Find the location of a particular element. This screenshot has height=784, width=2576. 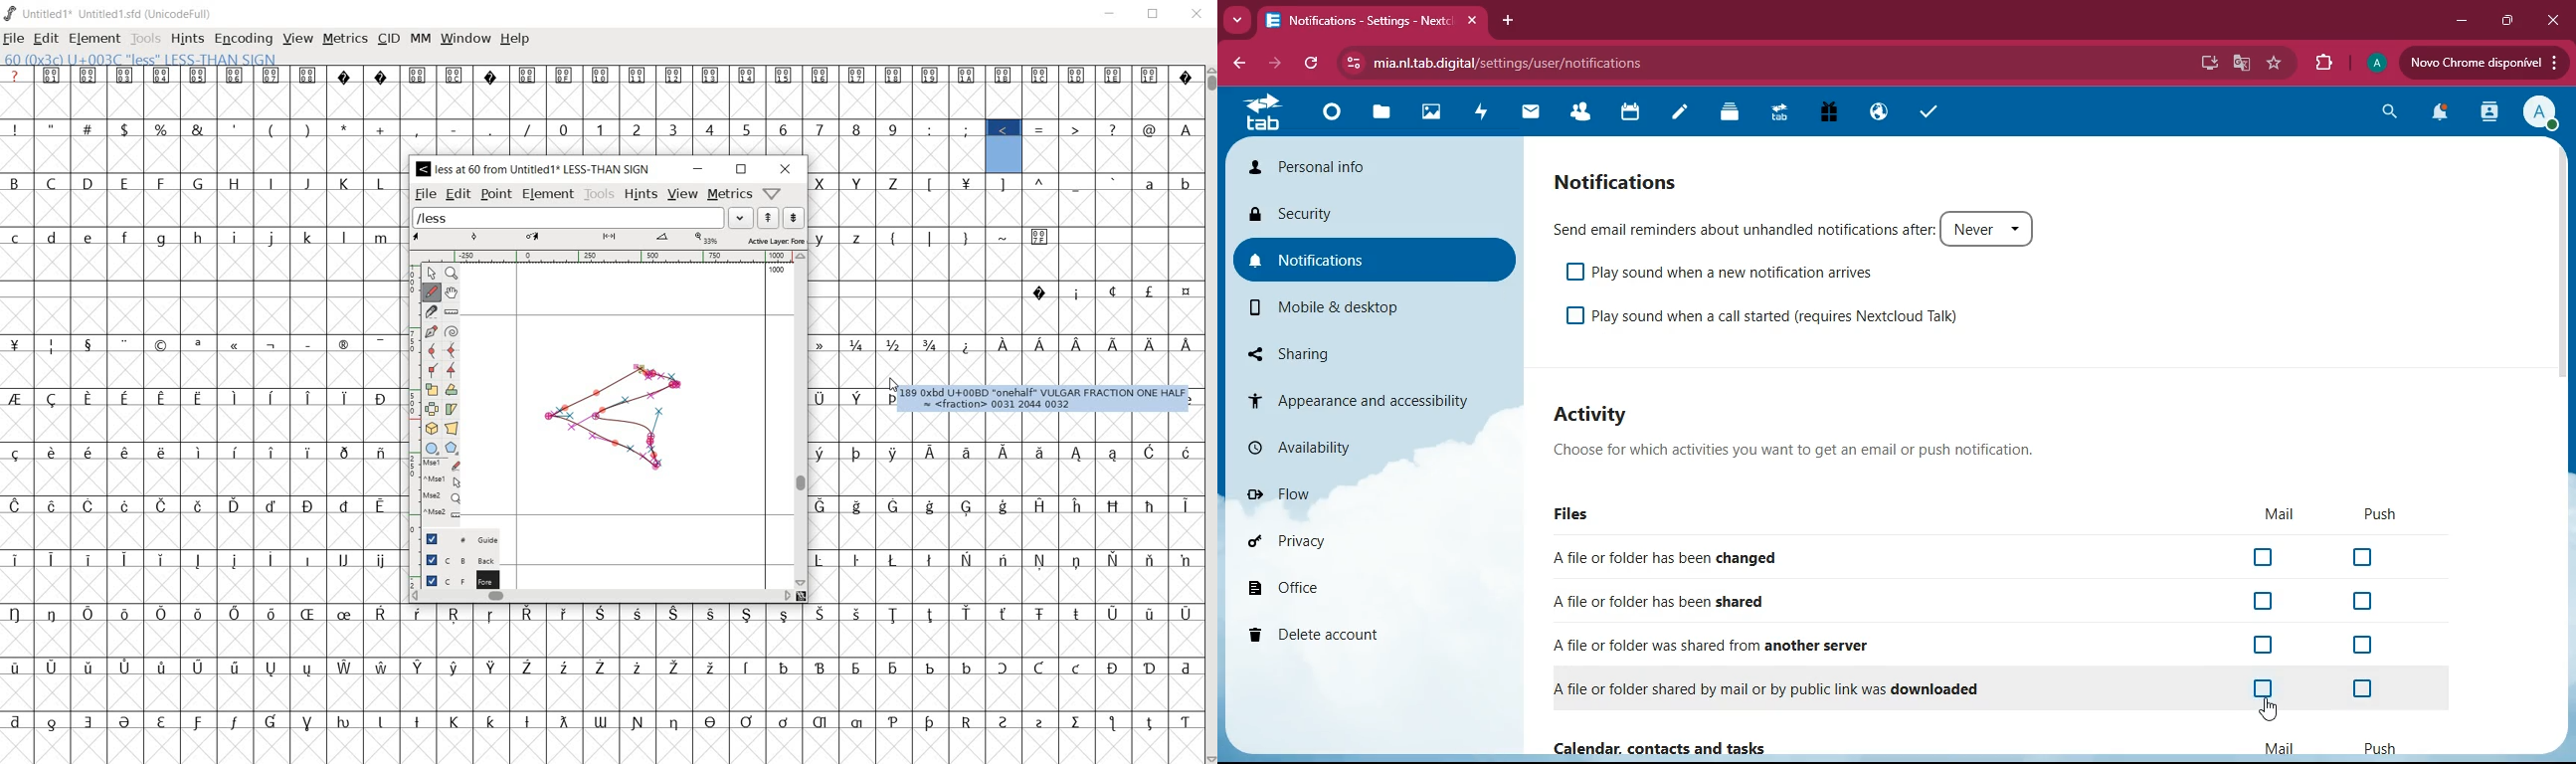

mse1 mse1 mse2 mse2 is located at coordinates (445, 489).